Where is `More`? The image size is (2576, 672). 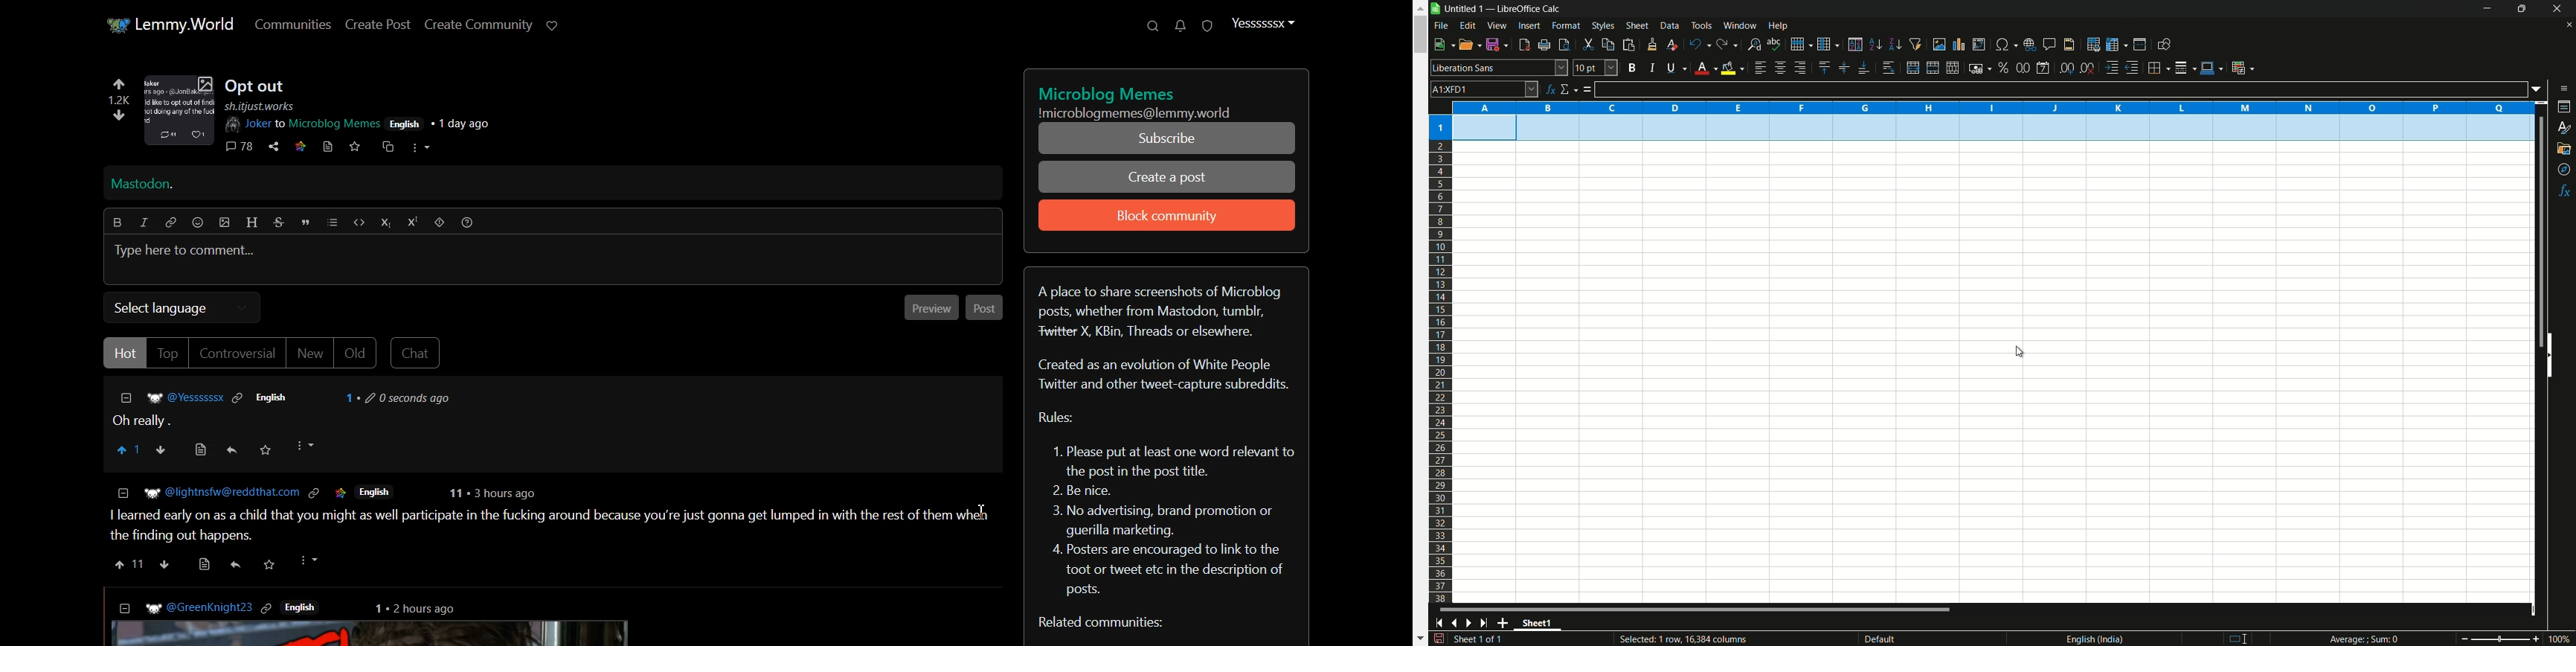 More is located at coordinates (304, 449).